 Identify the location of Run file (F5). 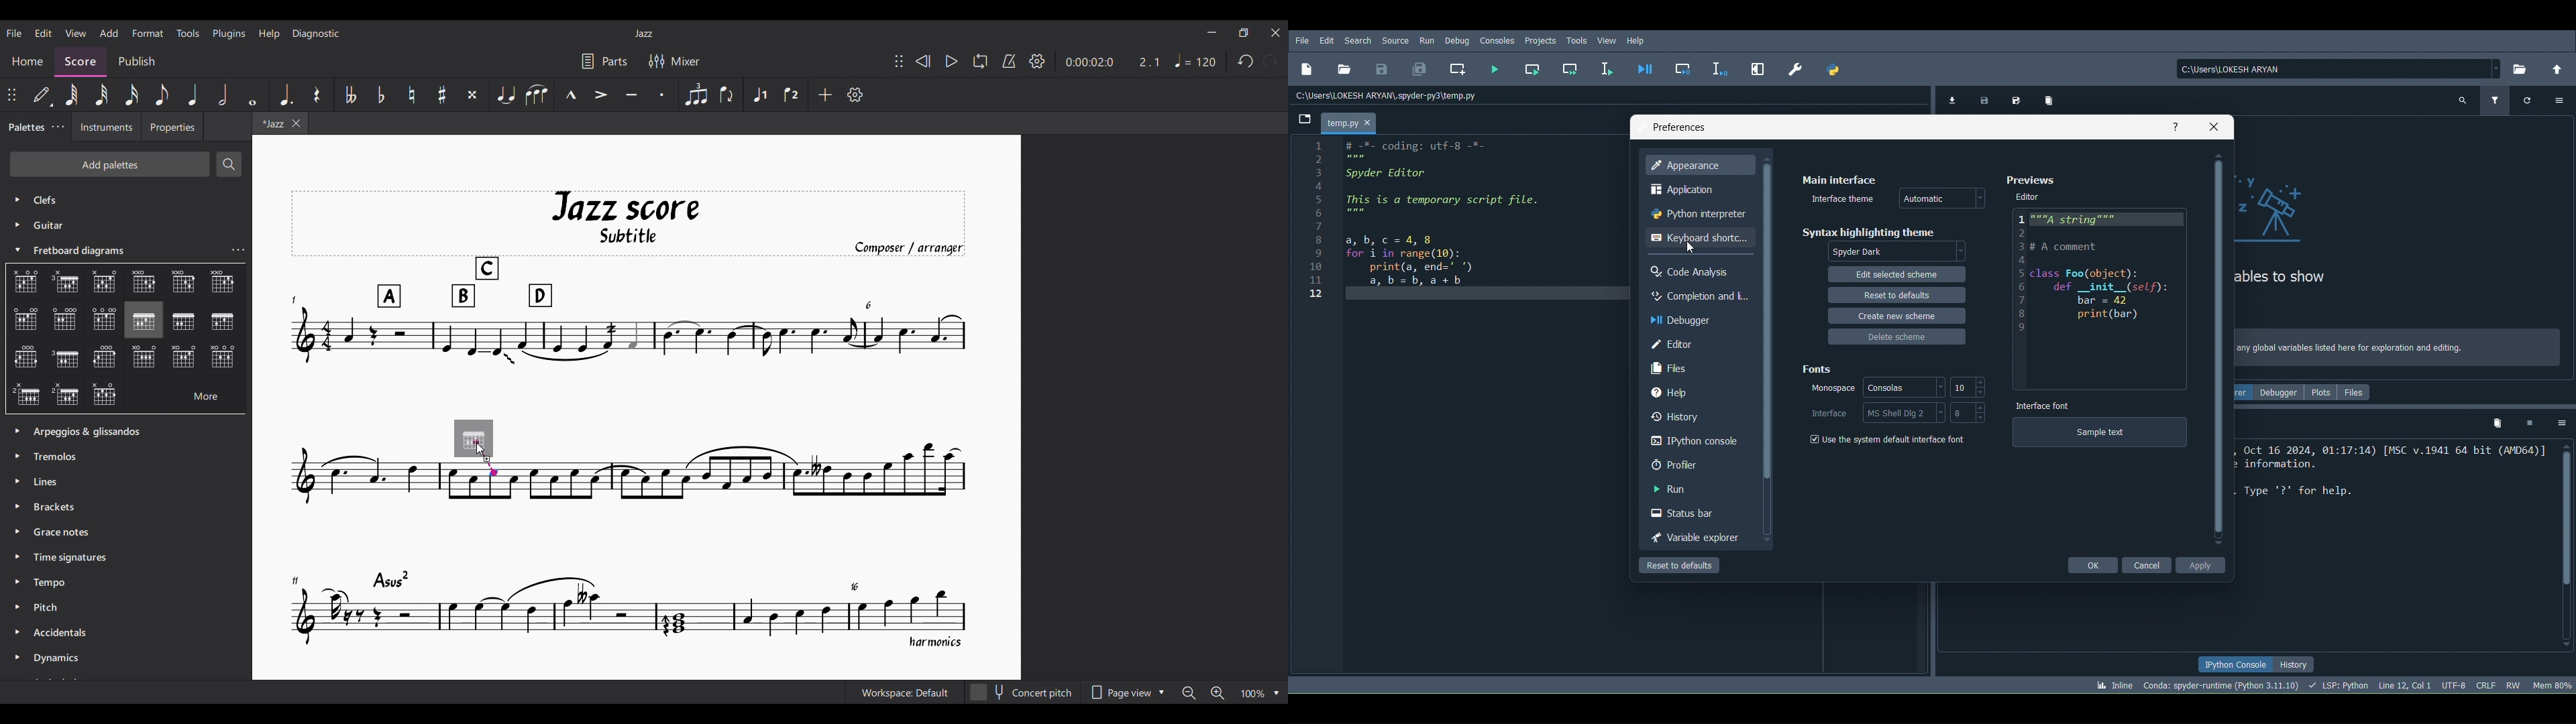
(1495, 68).